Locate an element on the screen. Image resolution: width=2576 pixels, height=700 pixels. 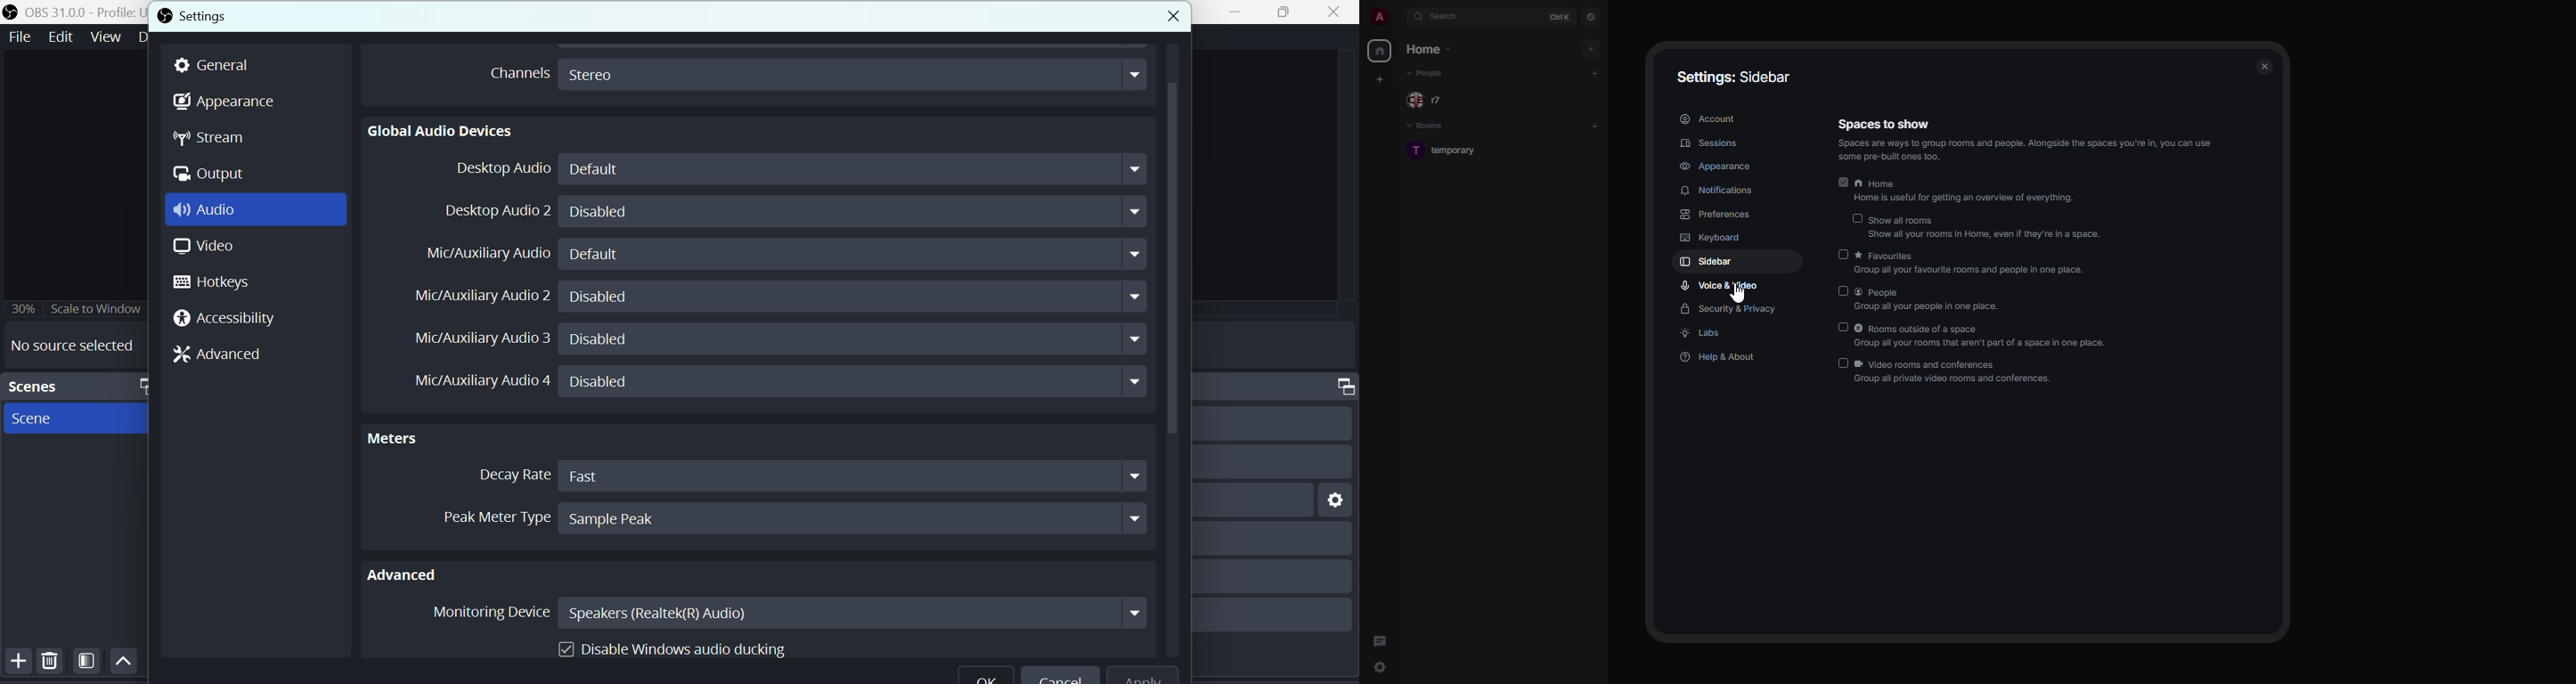
Scenes is located at coordinates (50, 386).